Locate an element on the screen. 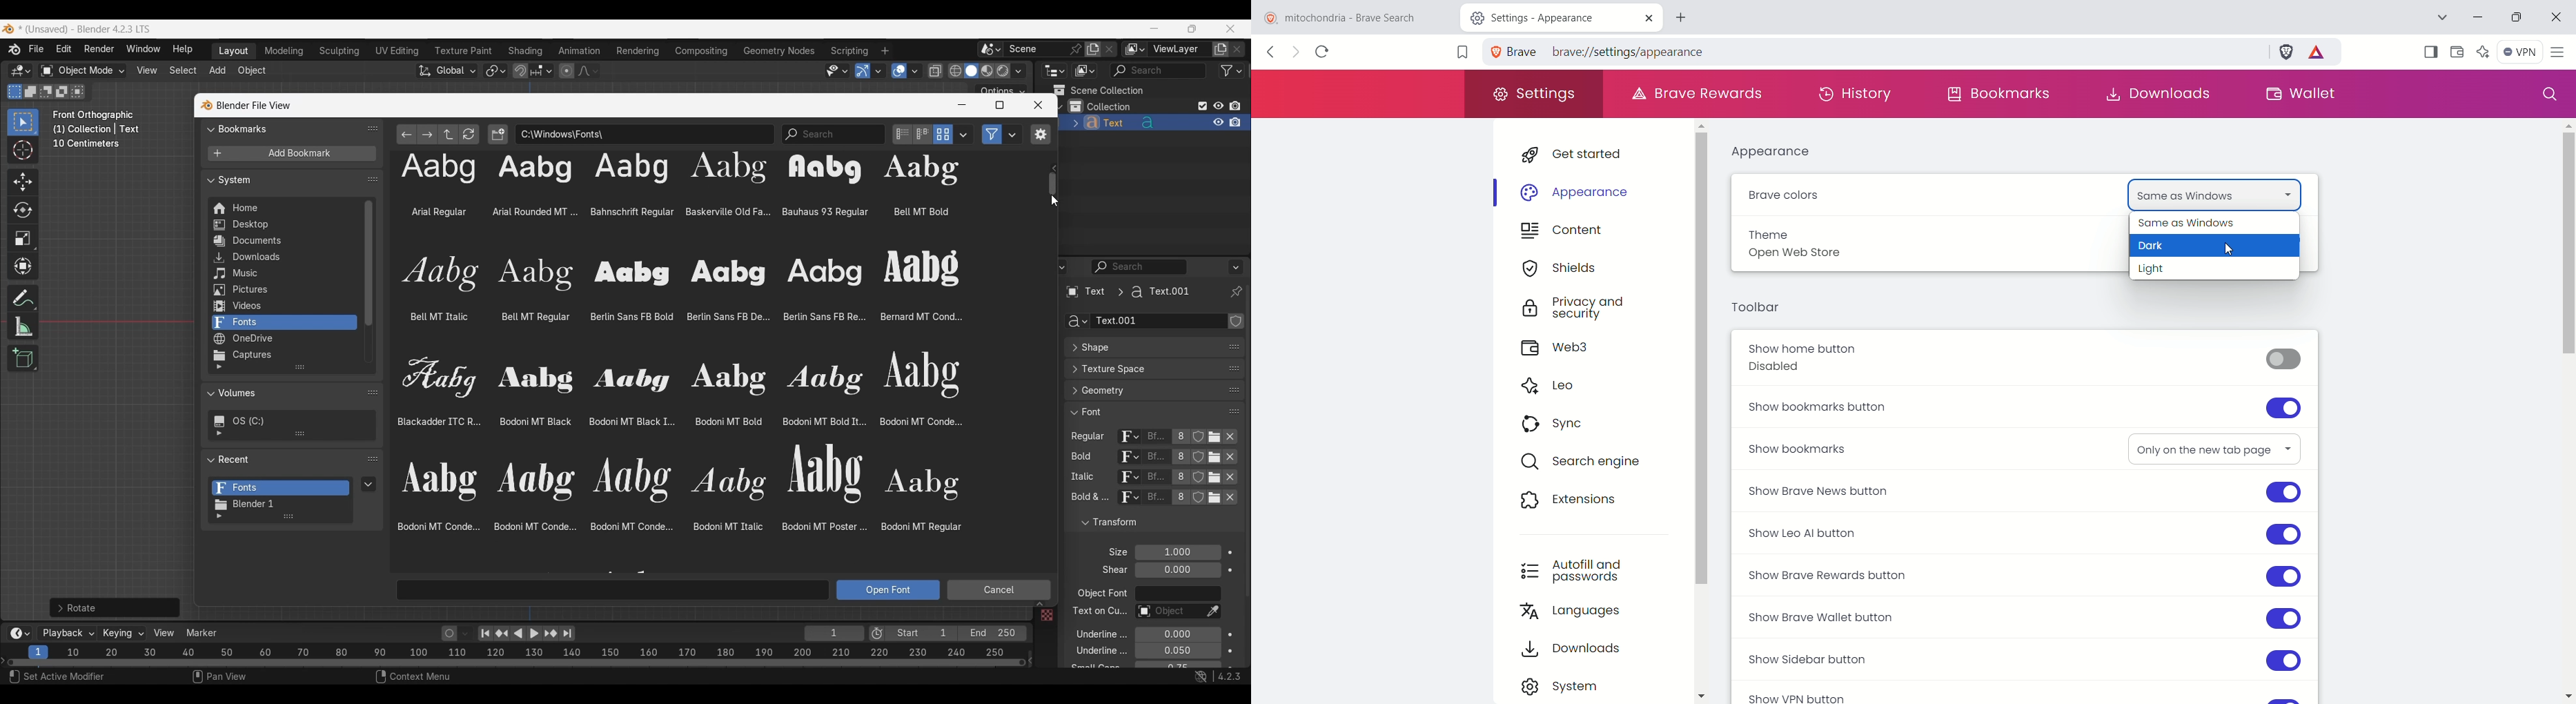 The image size is (2576, 728). Subtract existing selection is located at coordinates (46, 92).